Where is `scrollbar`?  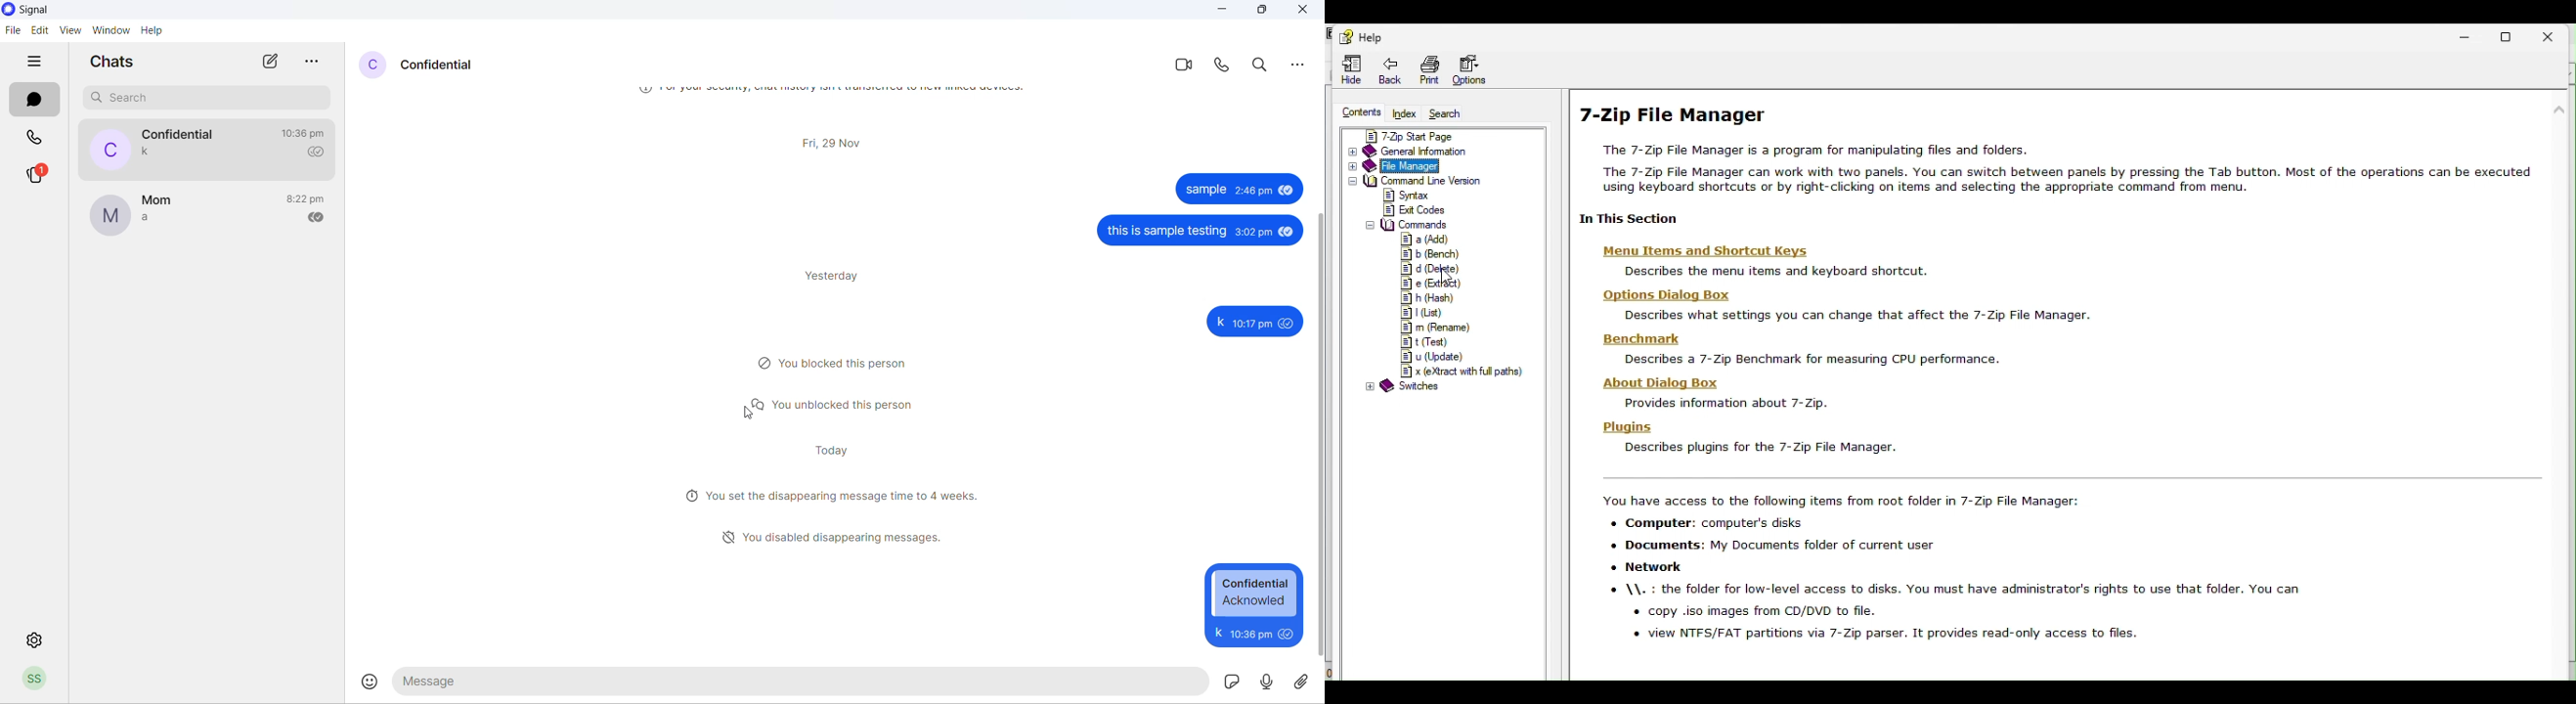 scrollbar is located at coordinates (1317, 436).